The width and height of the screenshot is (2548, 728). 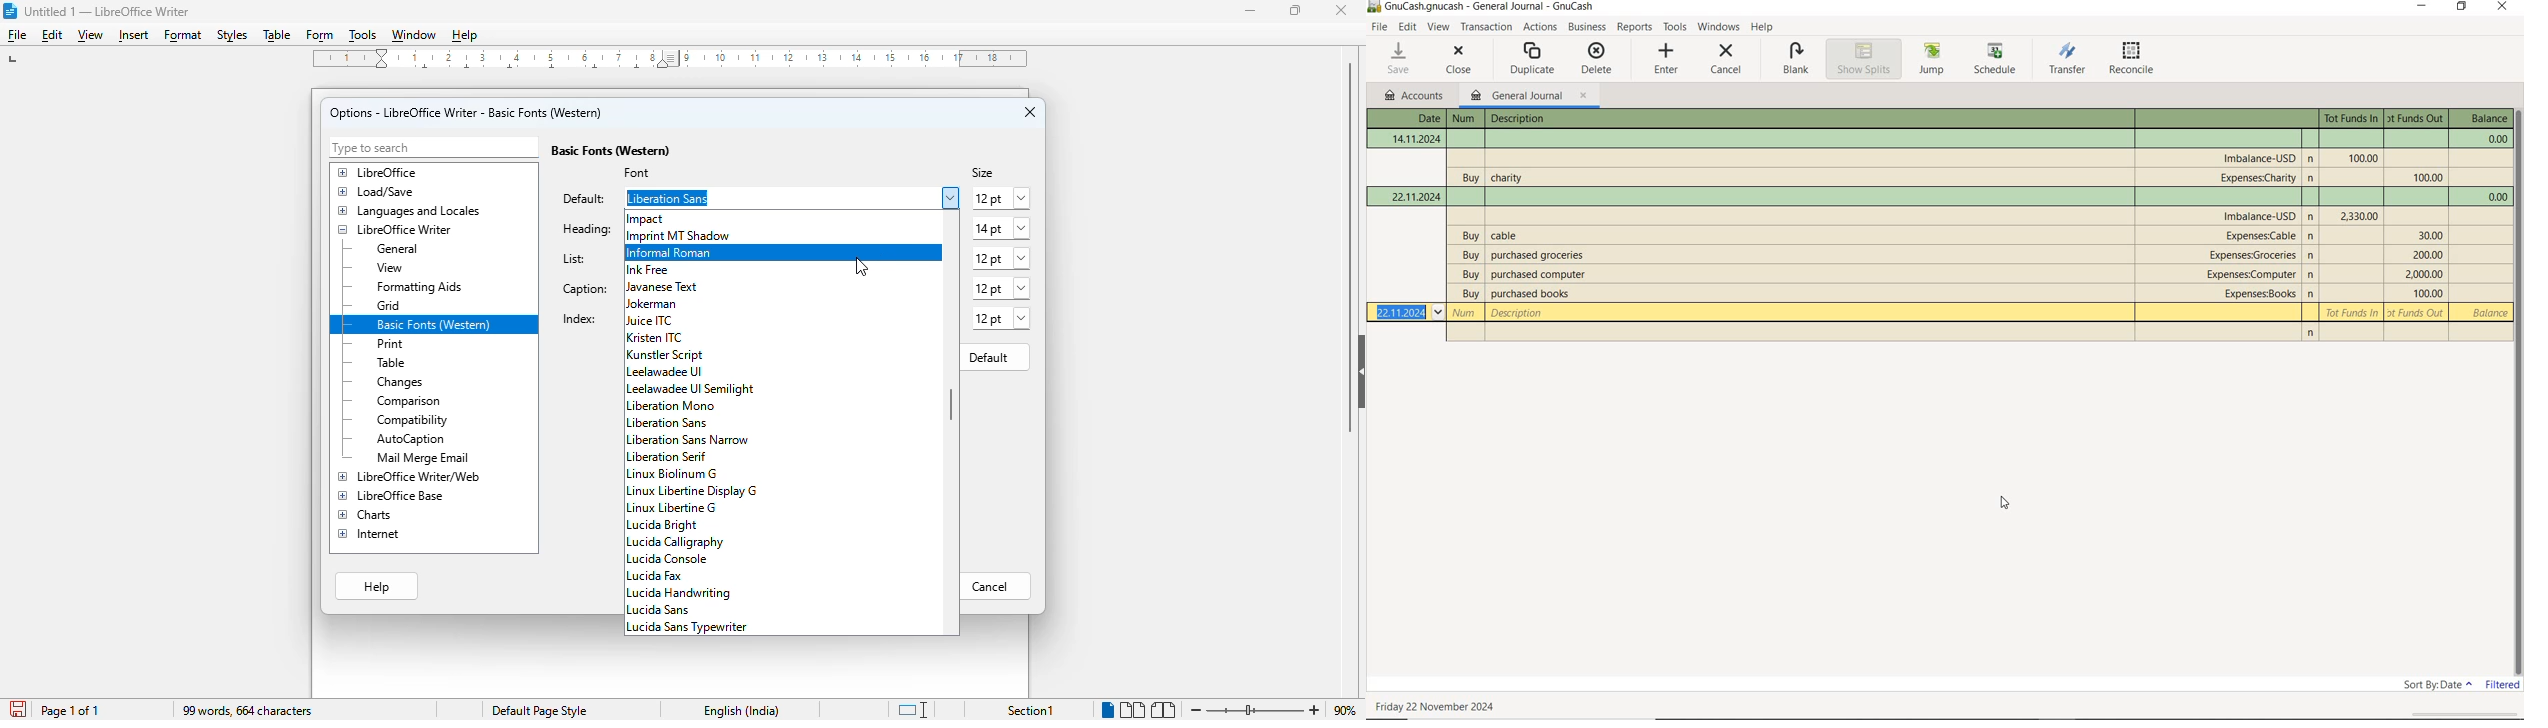 I want to click on account, so click(x=2254, y=274).